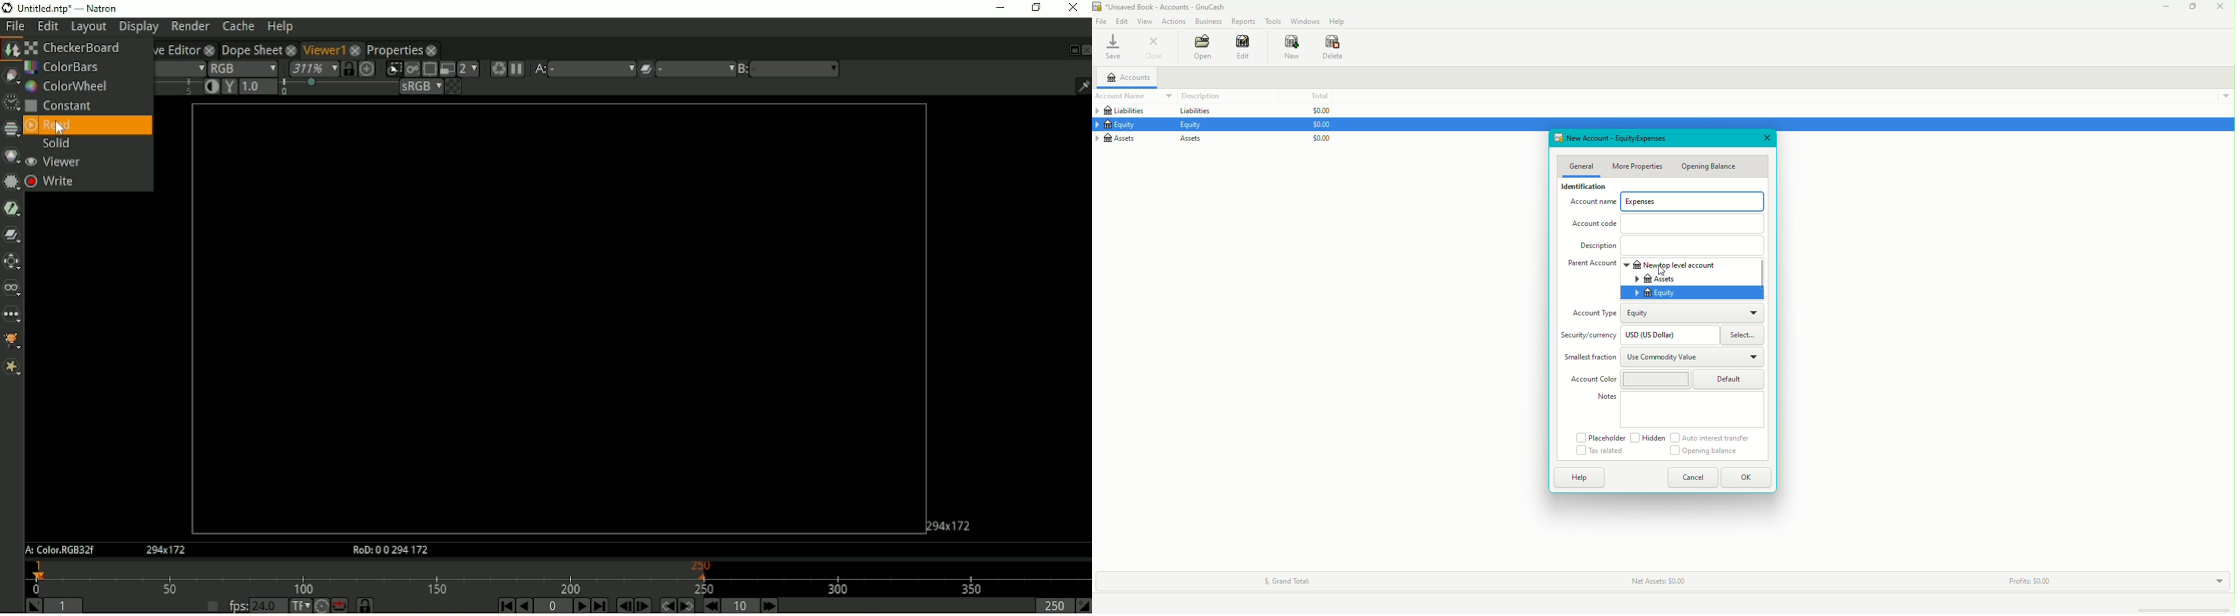  I want to click on New Account, so click(1629, 138).